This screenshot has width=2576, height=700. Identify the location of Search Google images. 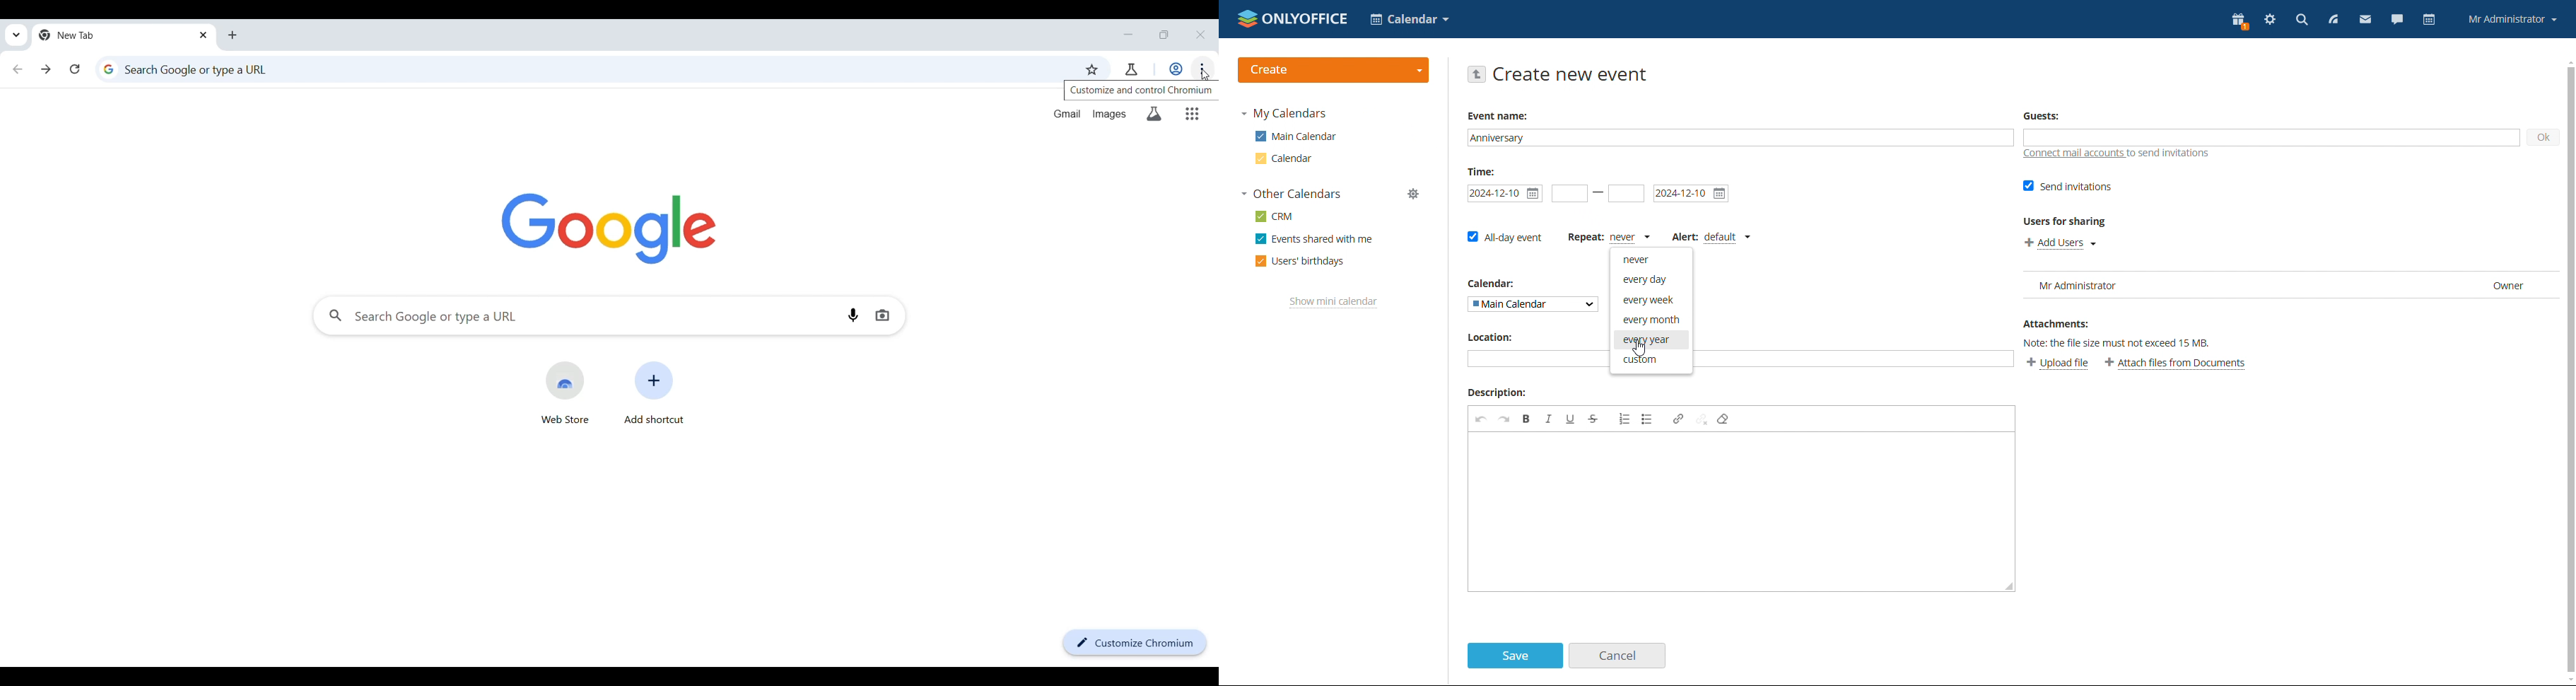
(1109, 114).